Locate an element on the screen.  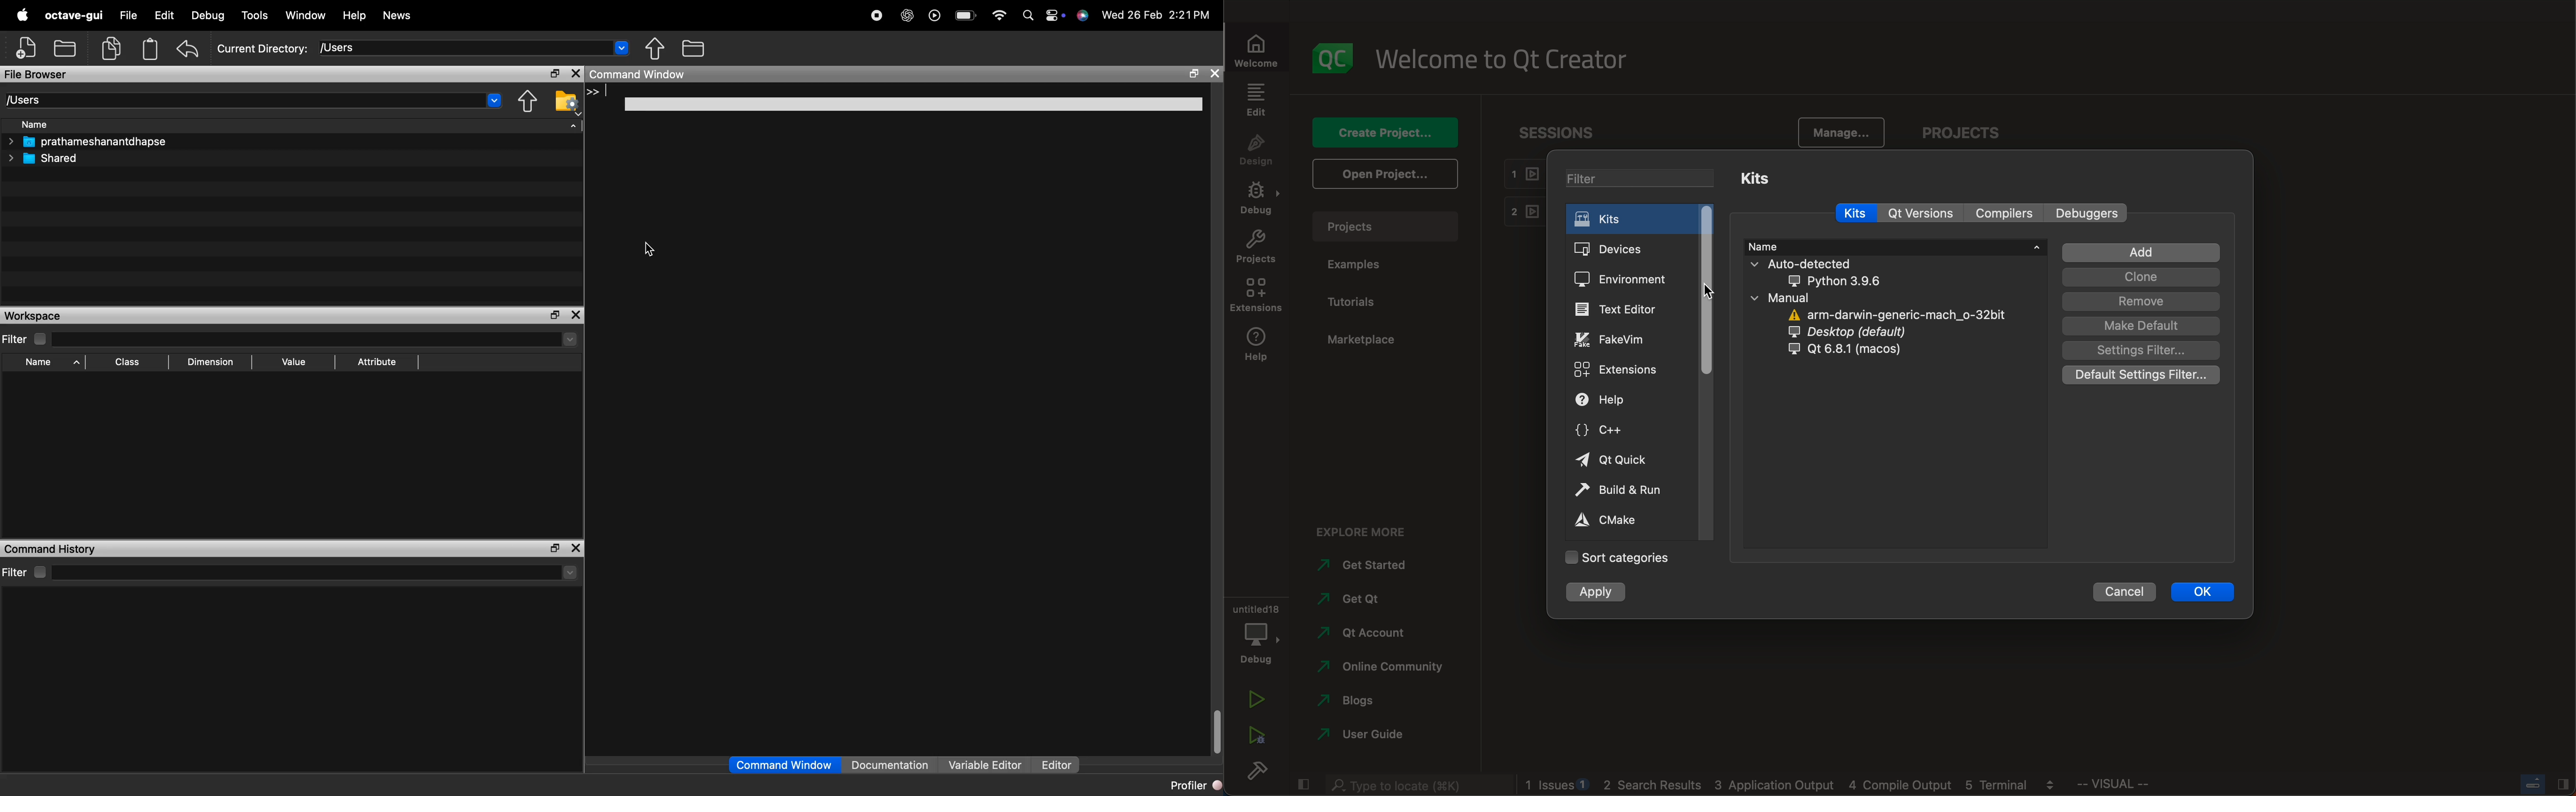
filter input field is located at coordinates (300, 338).